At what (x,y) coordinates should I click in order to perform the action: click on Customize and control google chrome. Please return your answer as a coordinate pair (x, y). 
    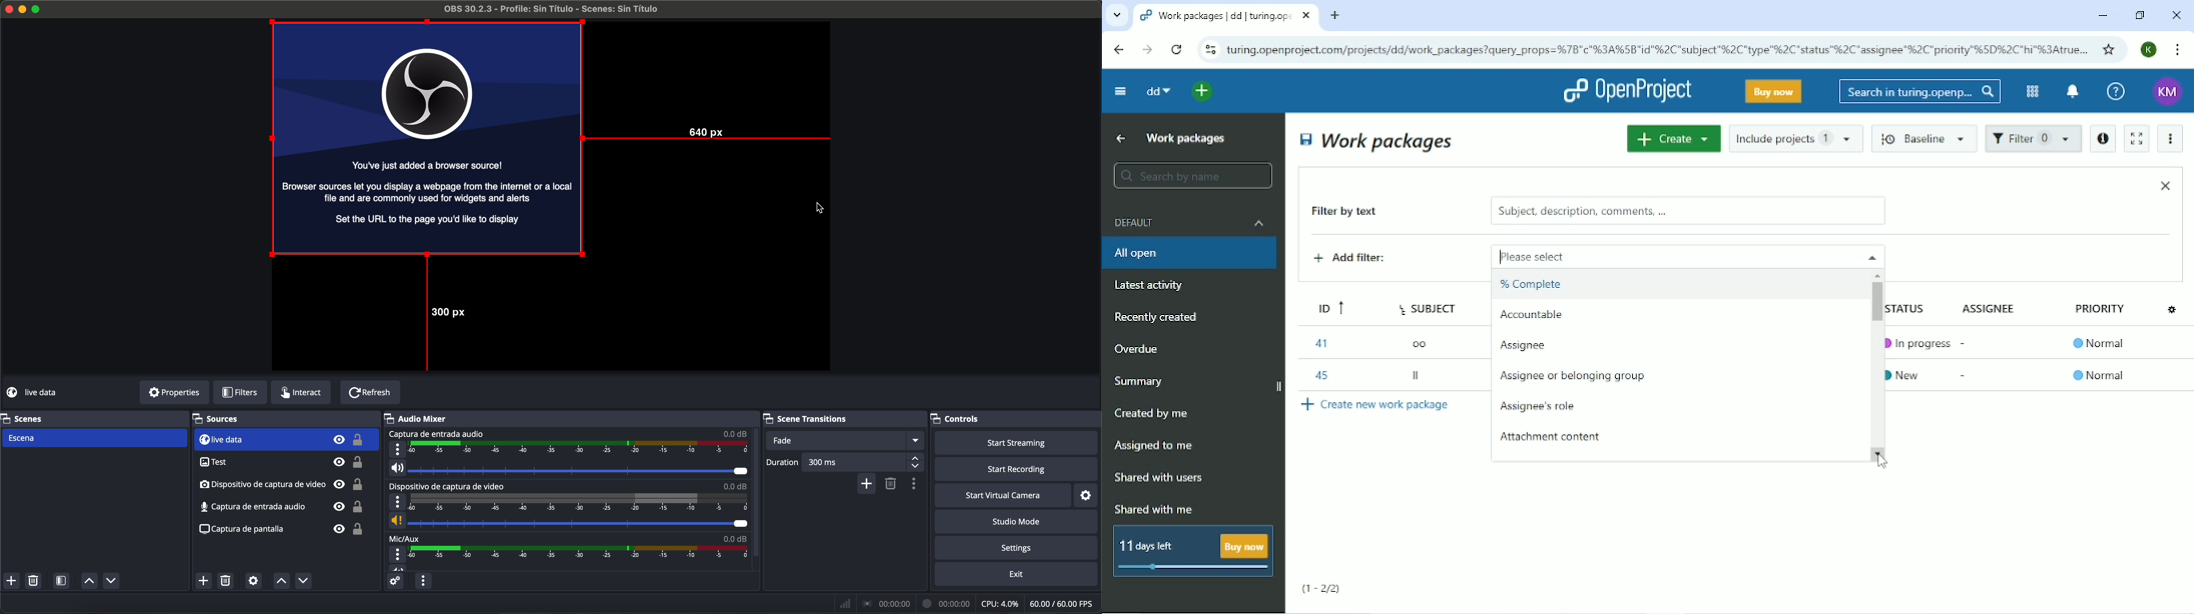
    Looking at the image, I should click on (2179, 50).